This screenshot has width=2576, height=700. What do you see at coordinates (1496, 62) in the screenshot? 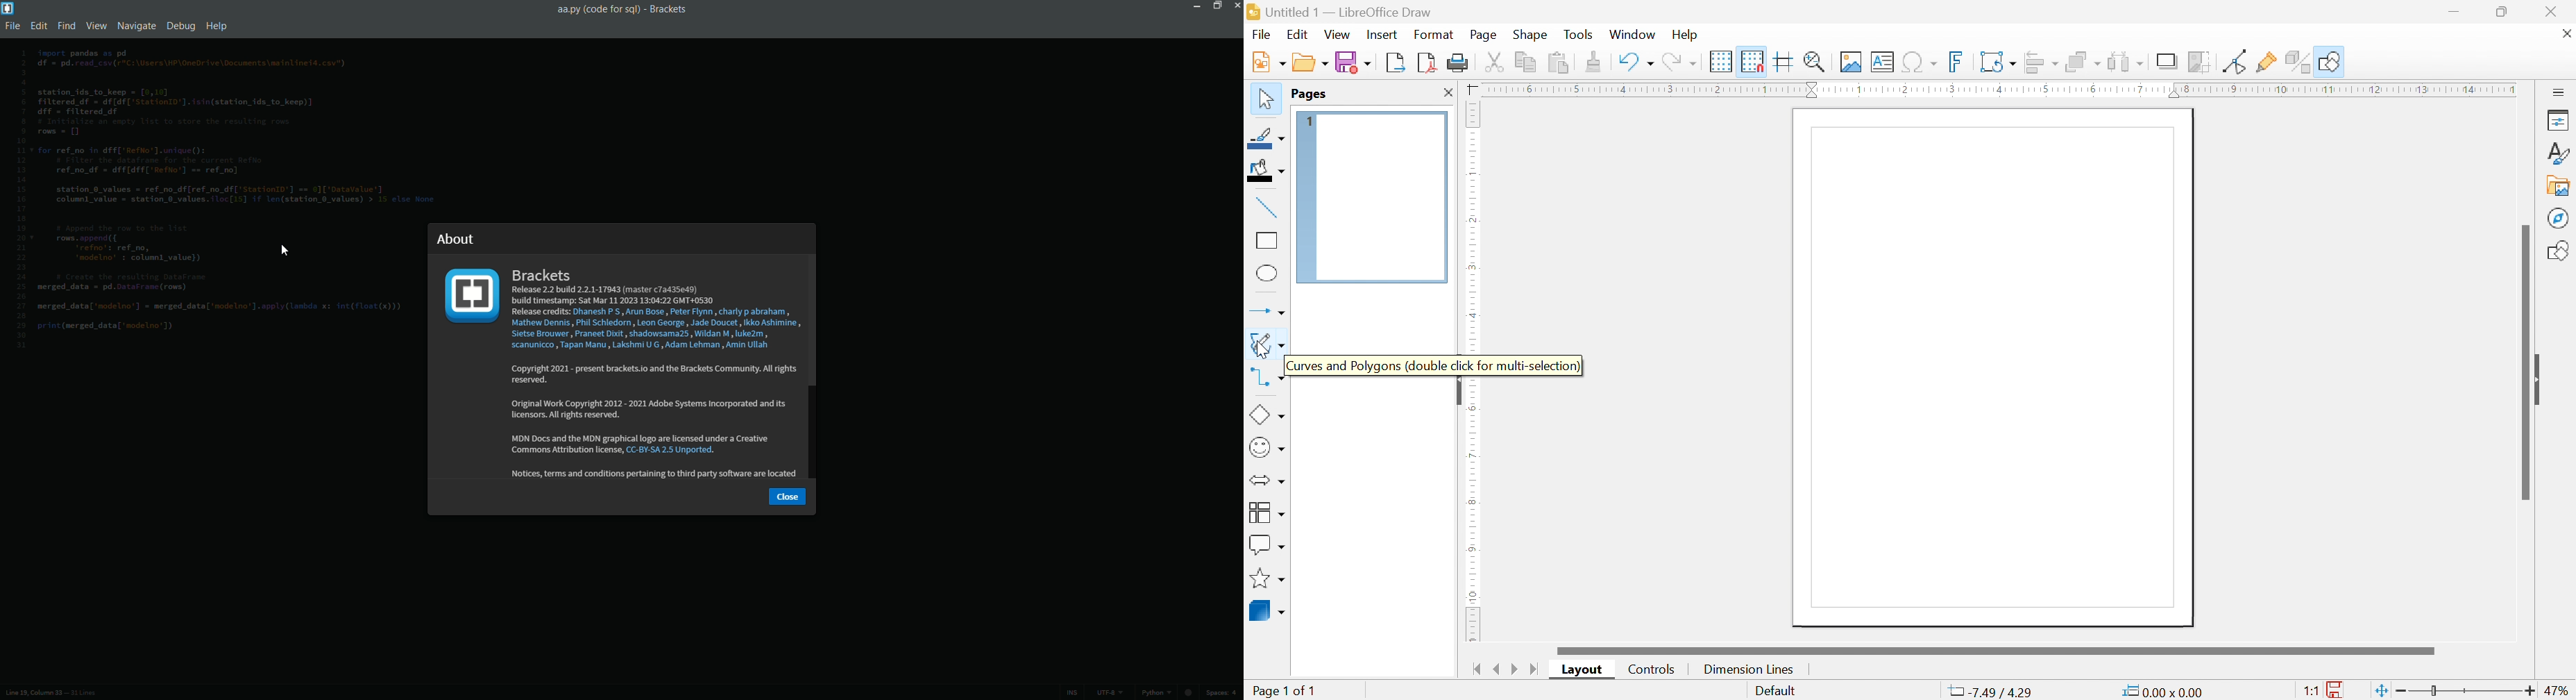
I see `cut` at bounding box center [1496, 62].